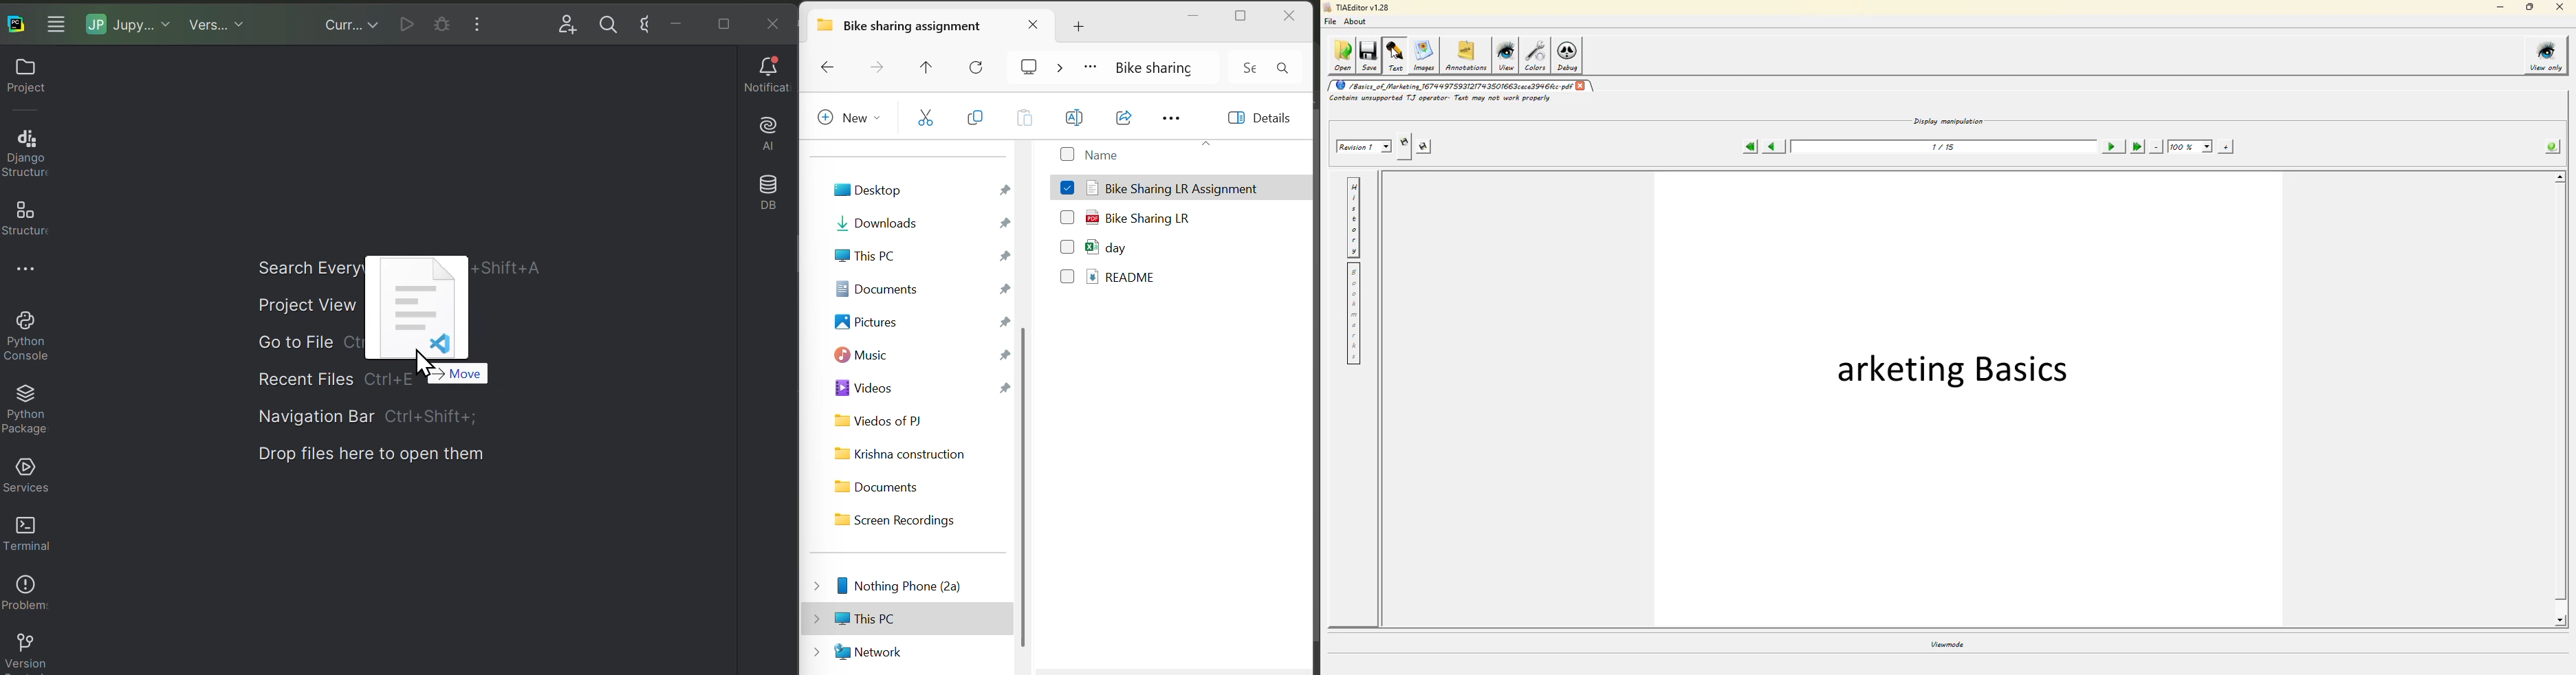 The width and height of the screenshot is (2576, 700). What do you see at coordinates (217, 23) in the screenshot?
I see `Virgin control` at bounding box center [217, 23].